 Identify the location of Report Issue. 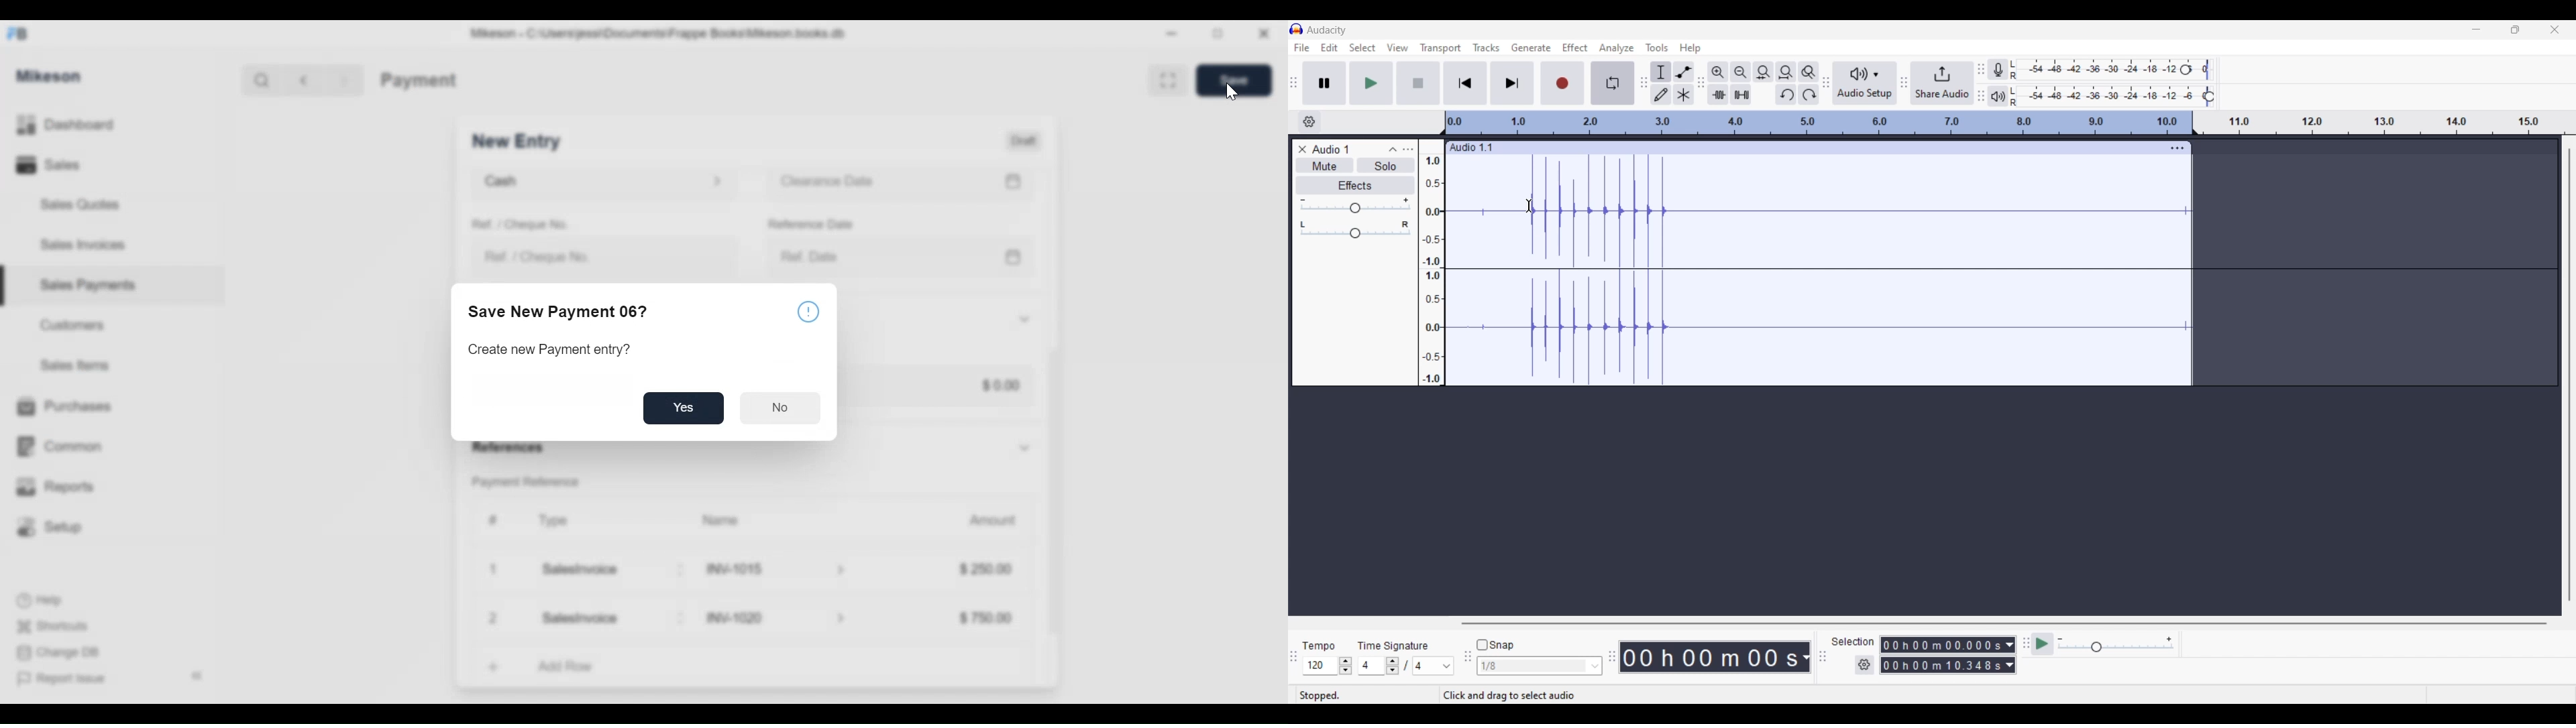
(68, 679).